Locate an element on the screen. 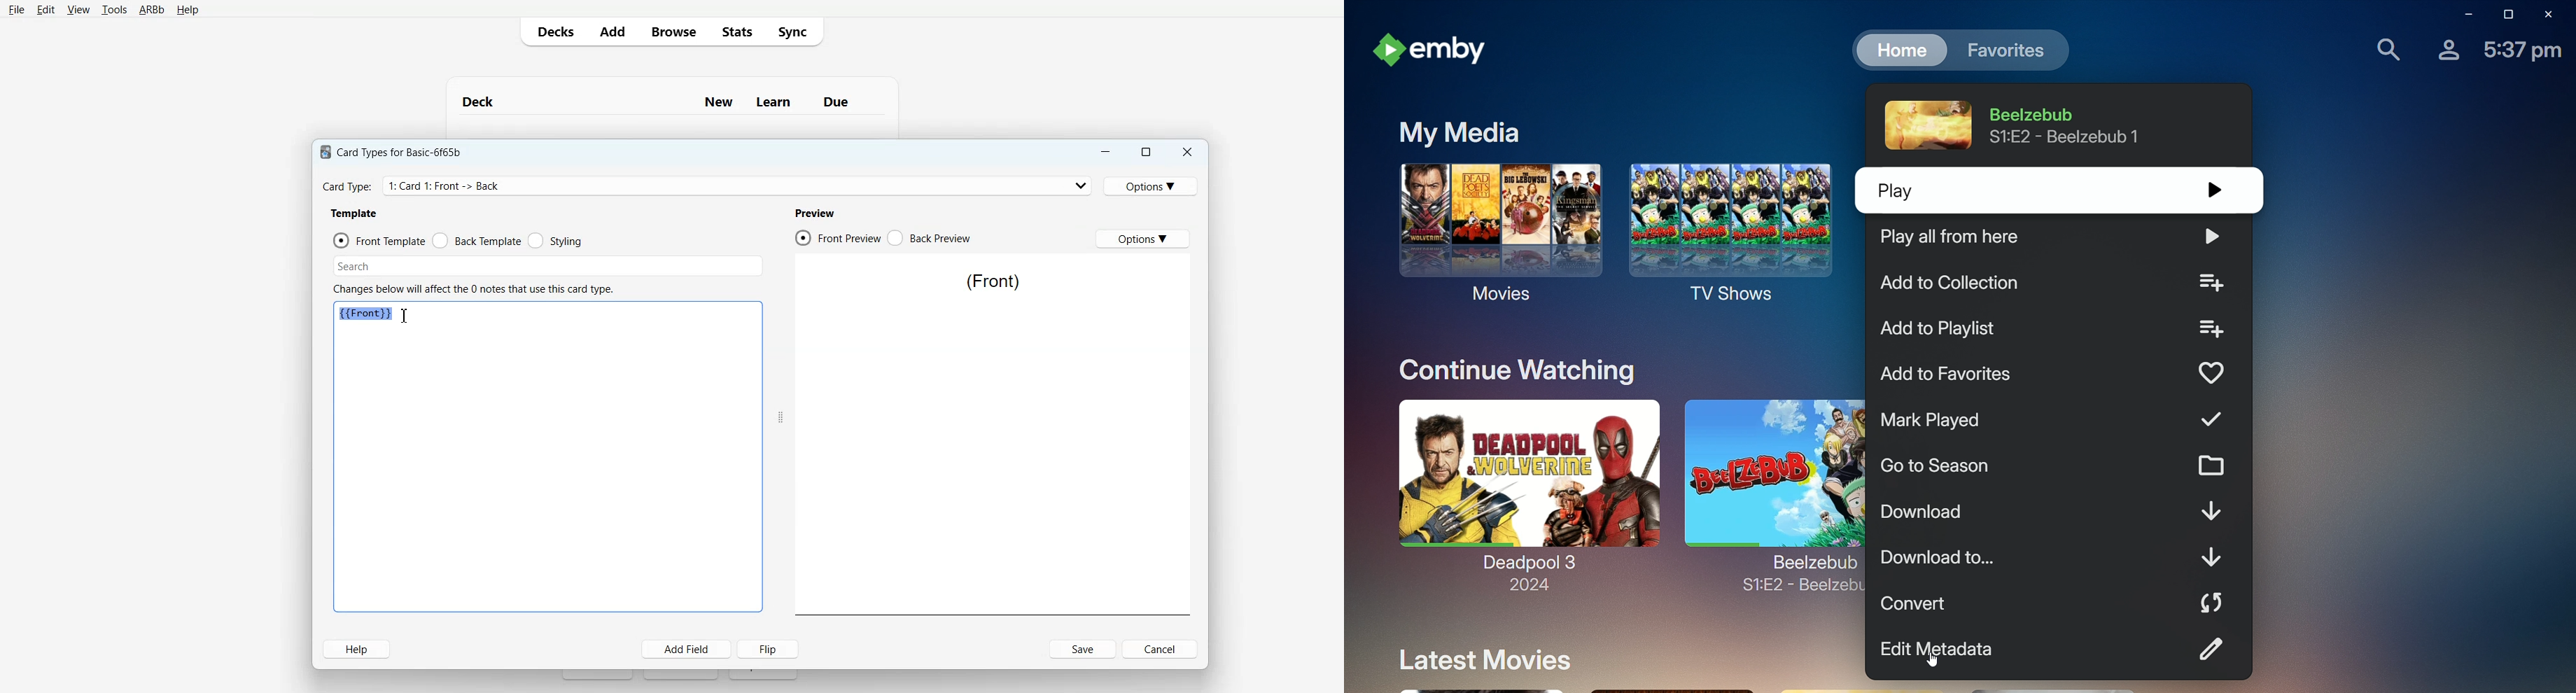 Image resolution: width=2576 pixels, height=700 pixels. Decks is located at coordinates (552, 31).